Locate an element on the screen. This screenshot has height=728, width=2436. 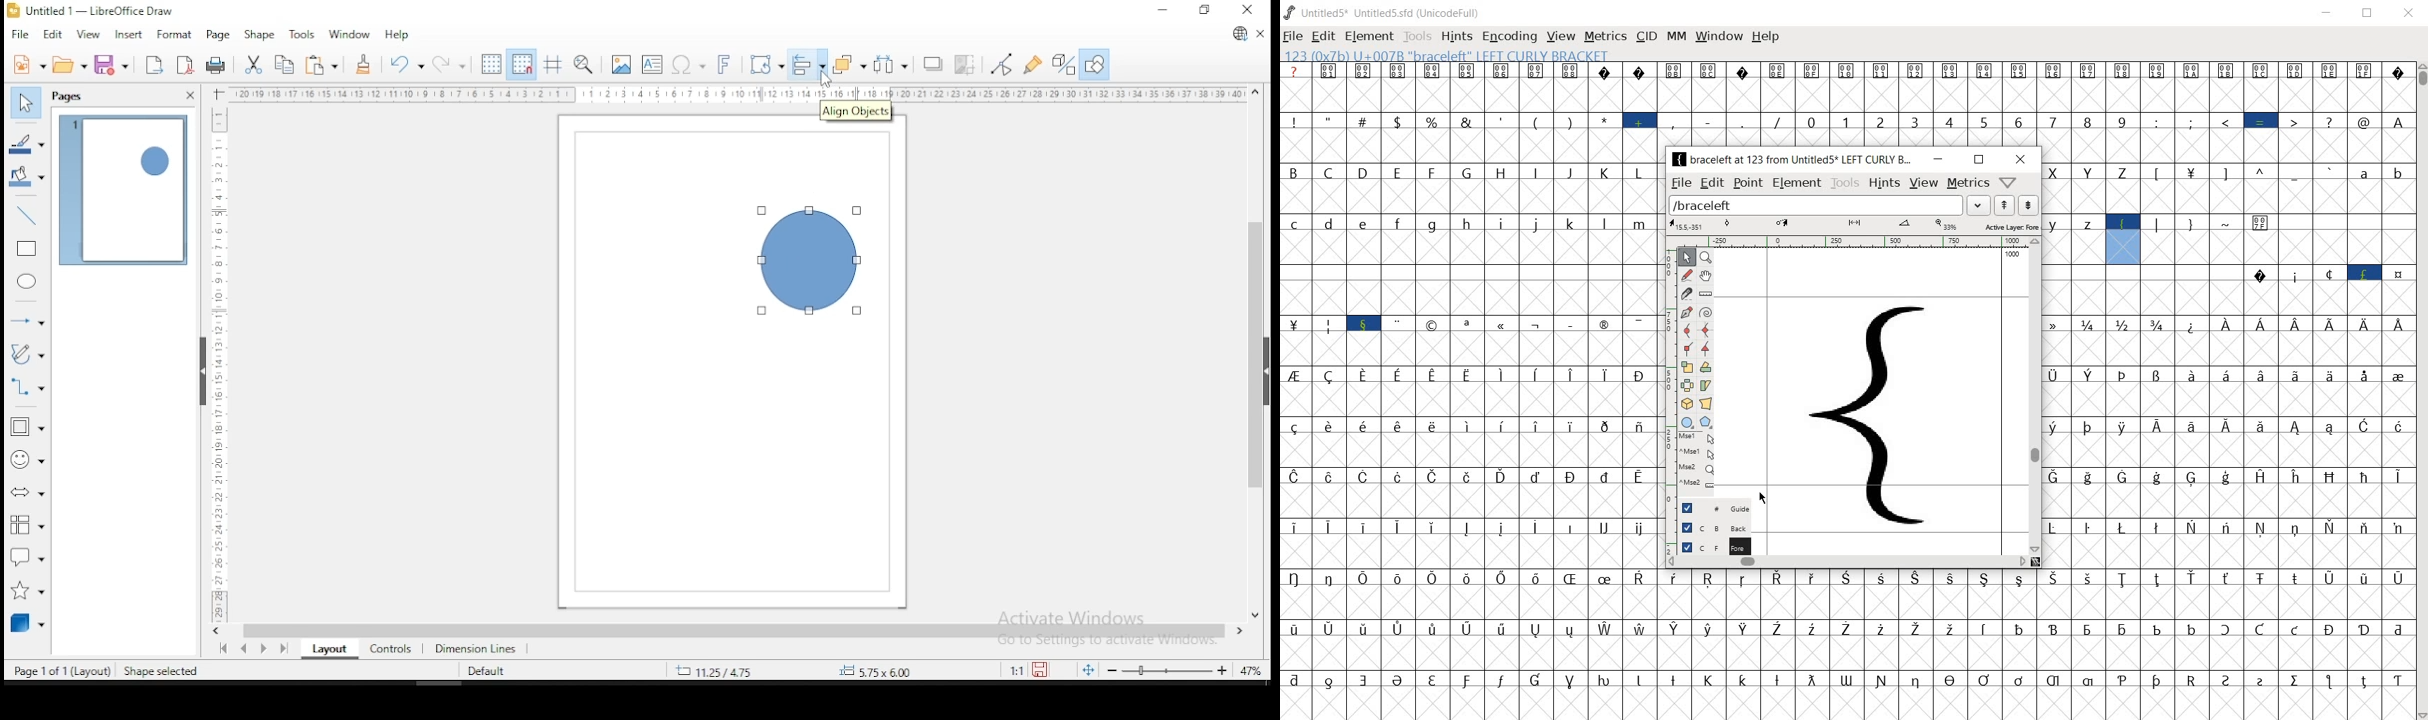
export as PDF is located at coordinates (186, 63).